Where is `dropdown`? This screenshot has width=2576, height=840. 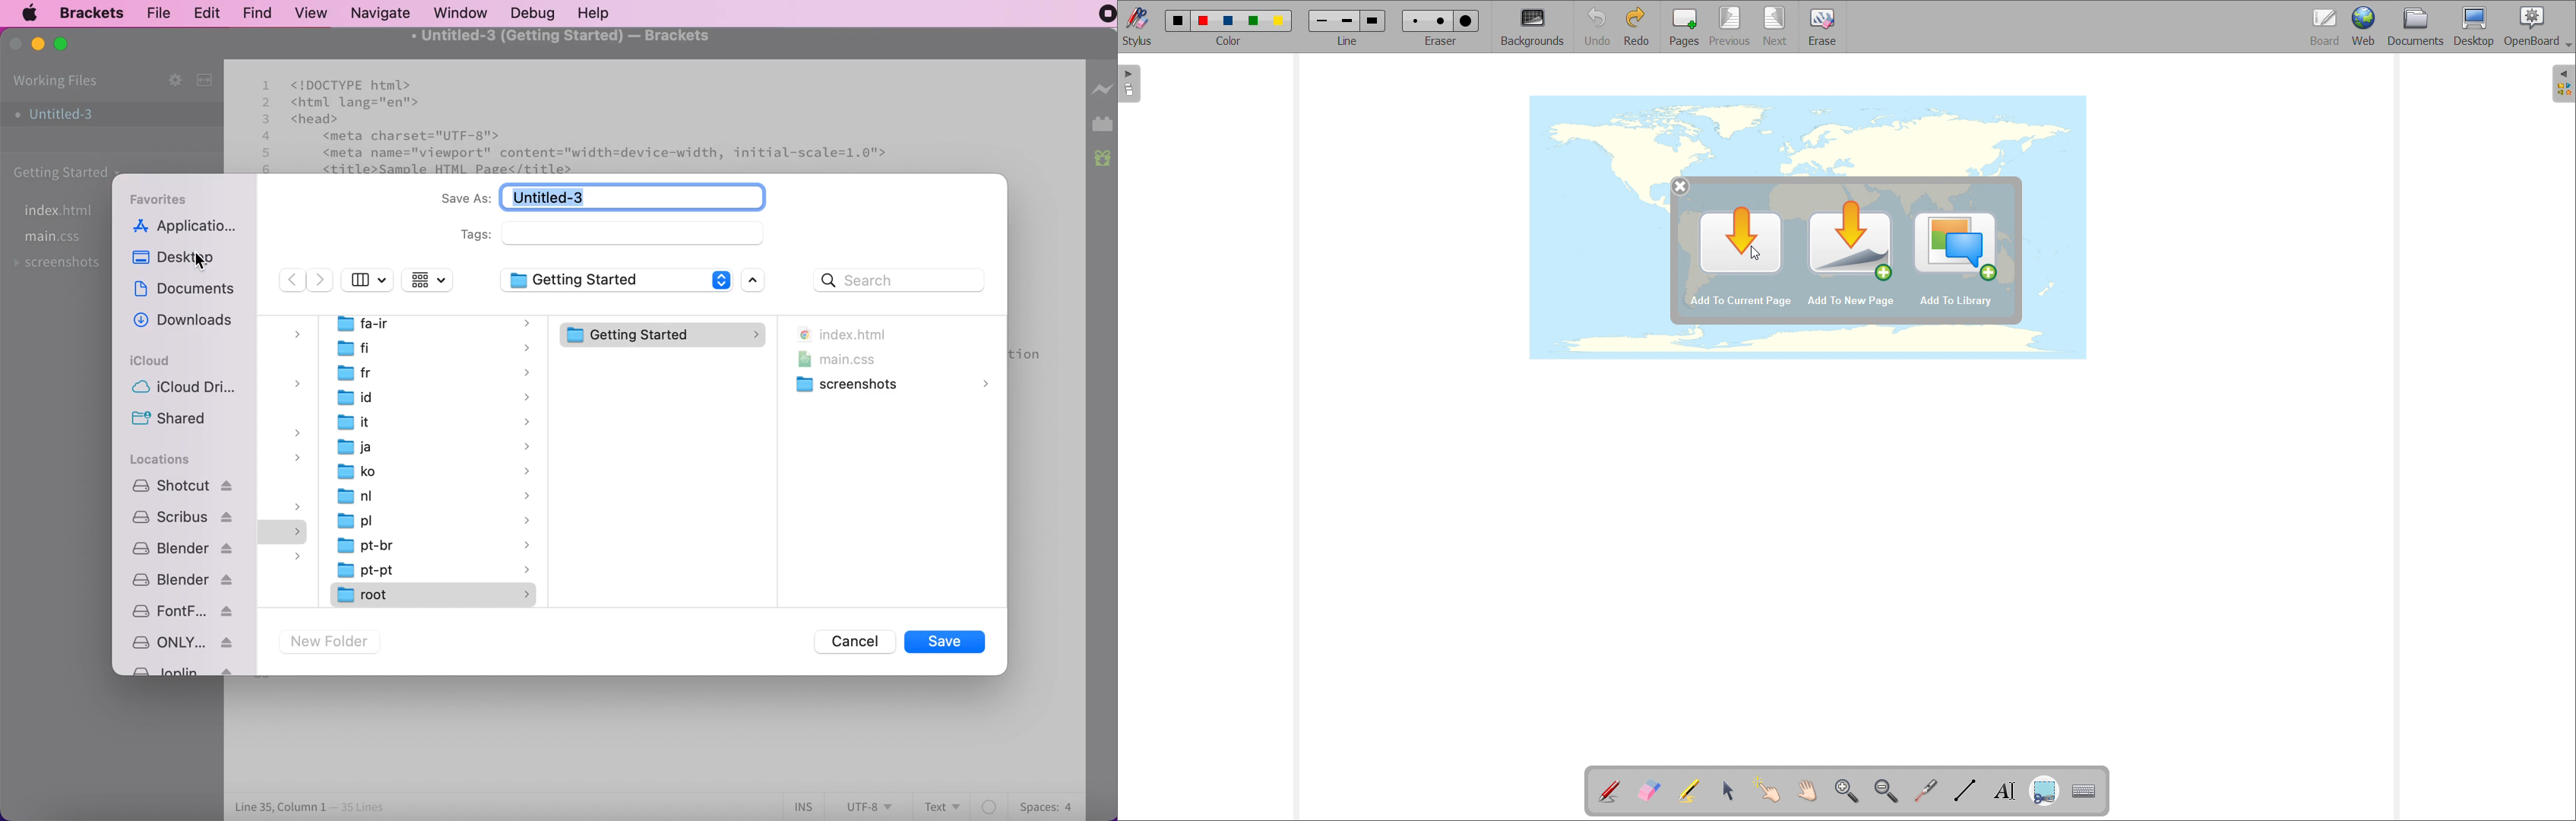 dropdown is located at coordinates (296, 384).